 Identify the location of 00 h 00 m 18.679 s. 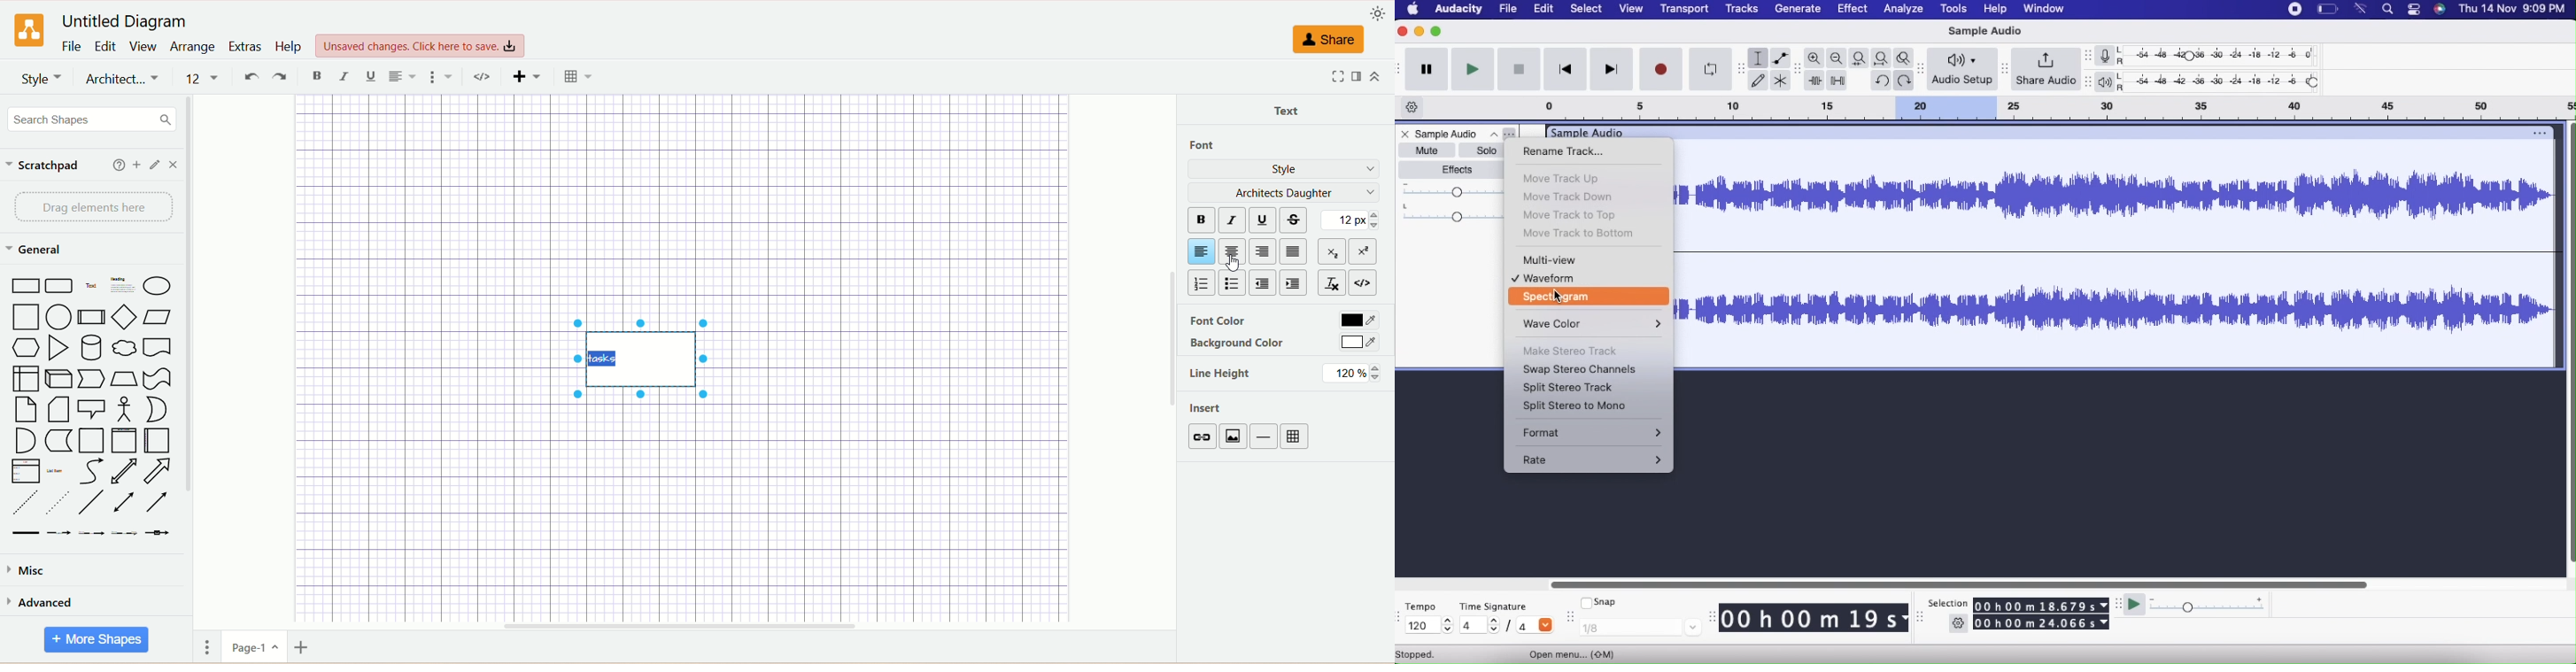
(2042, 605).